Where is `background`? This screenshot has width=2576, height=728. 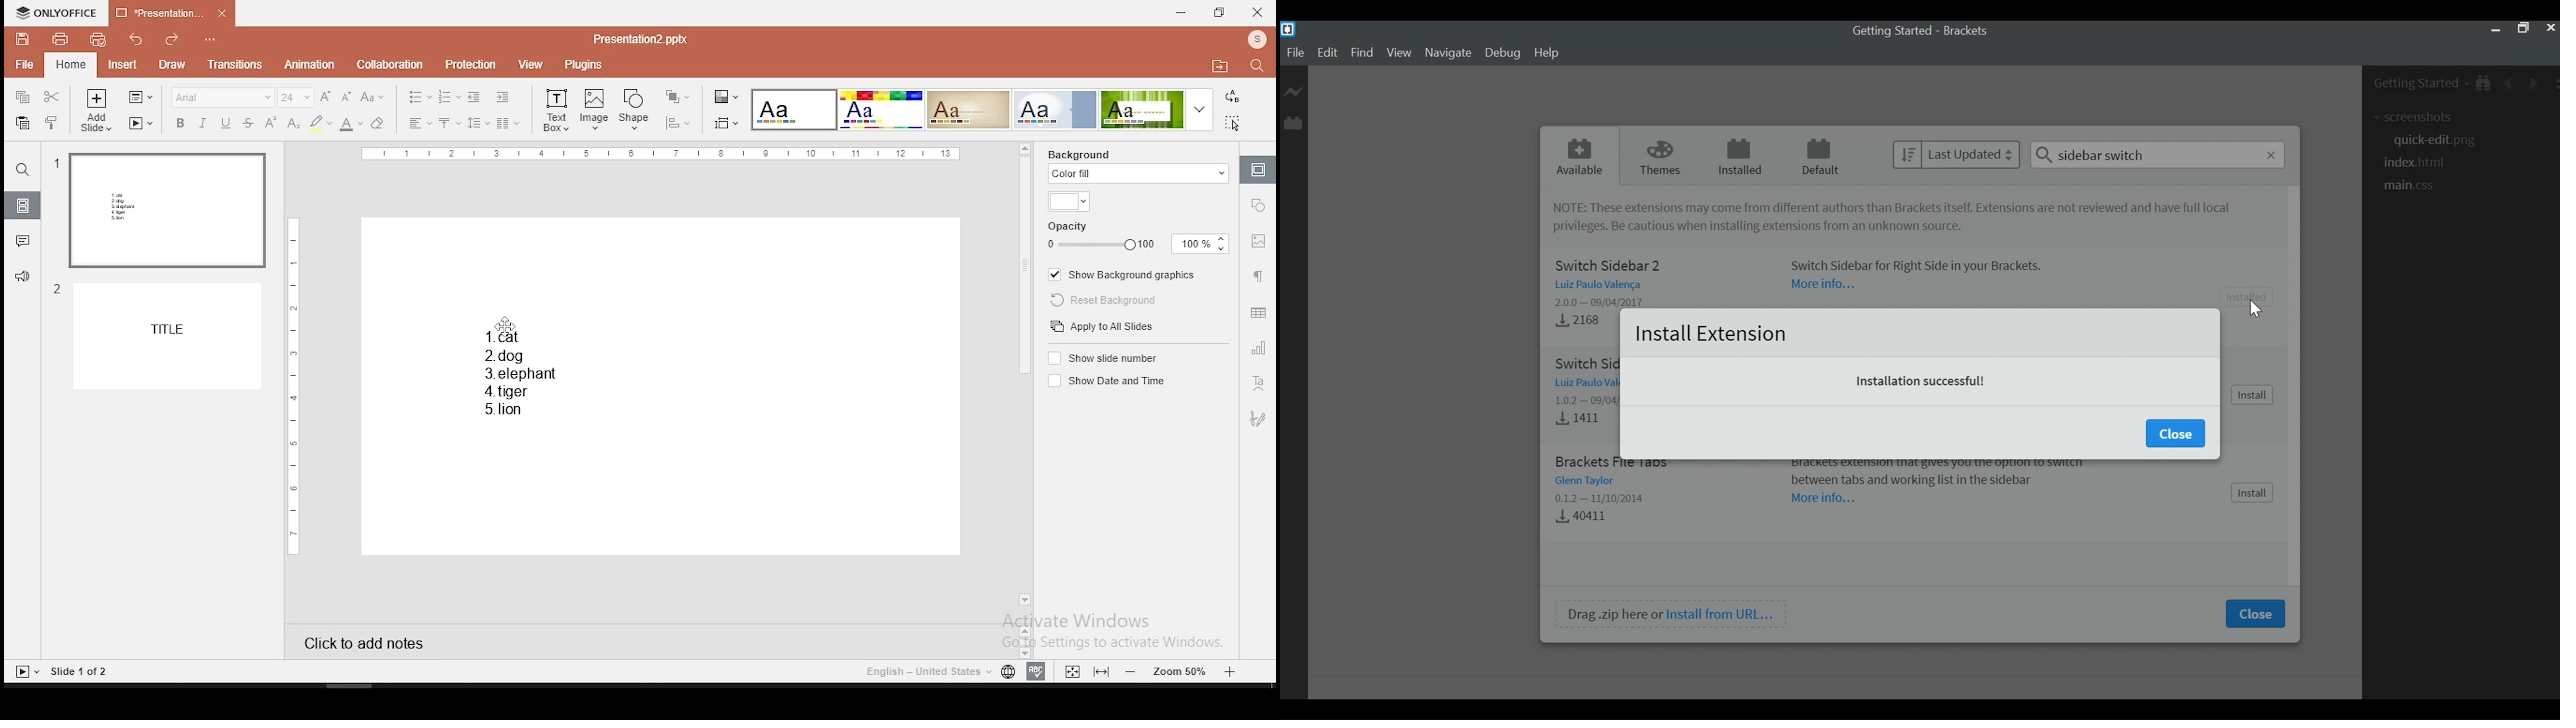 background is located at coordinates (1136, 166).